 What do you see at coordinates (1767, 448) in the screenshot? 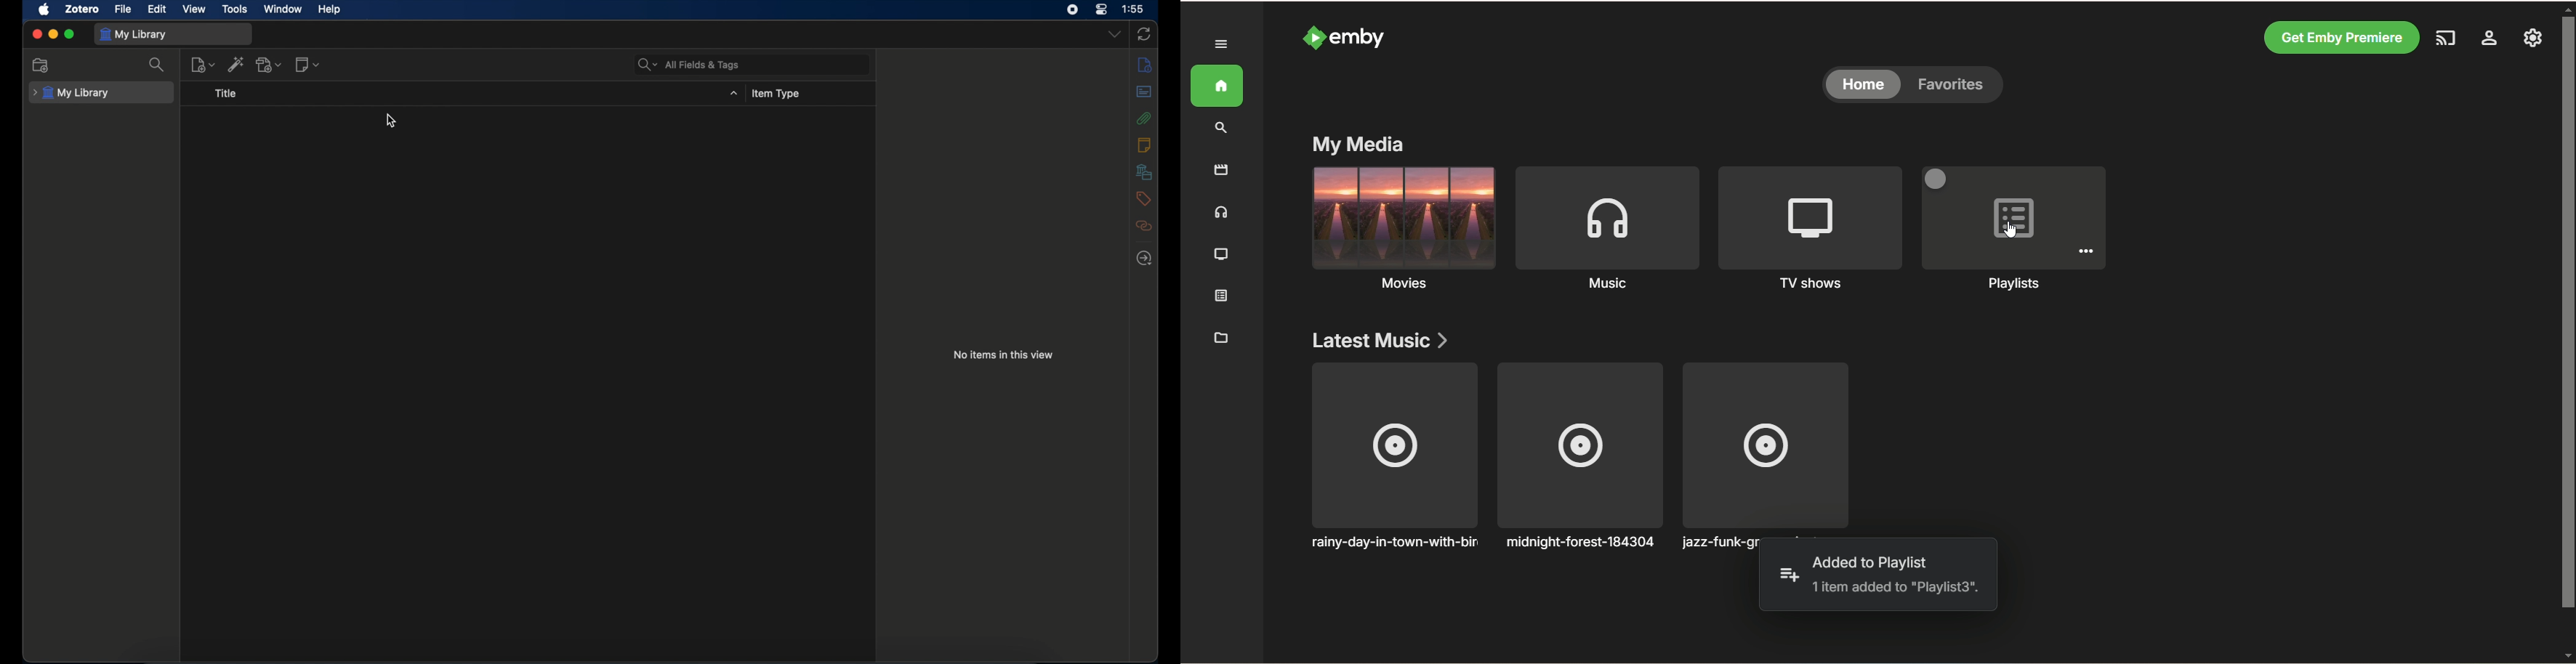
I see `music album` at bounding box center [1767, 448].